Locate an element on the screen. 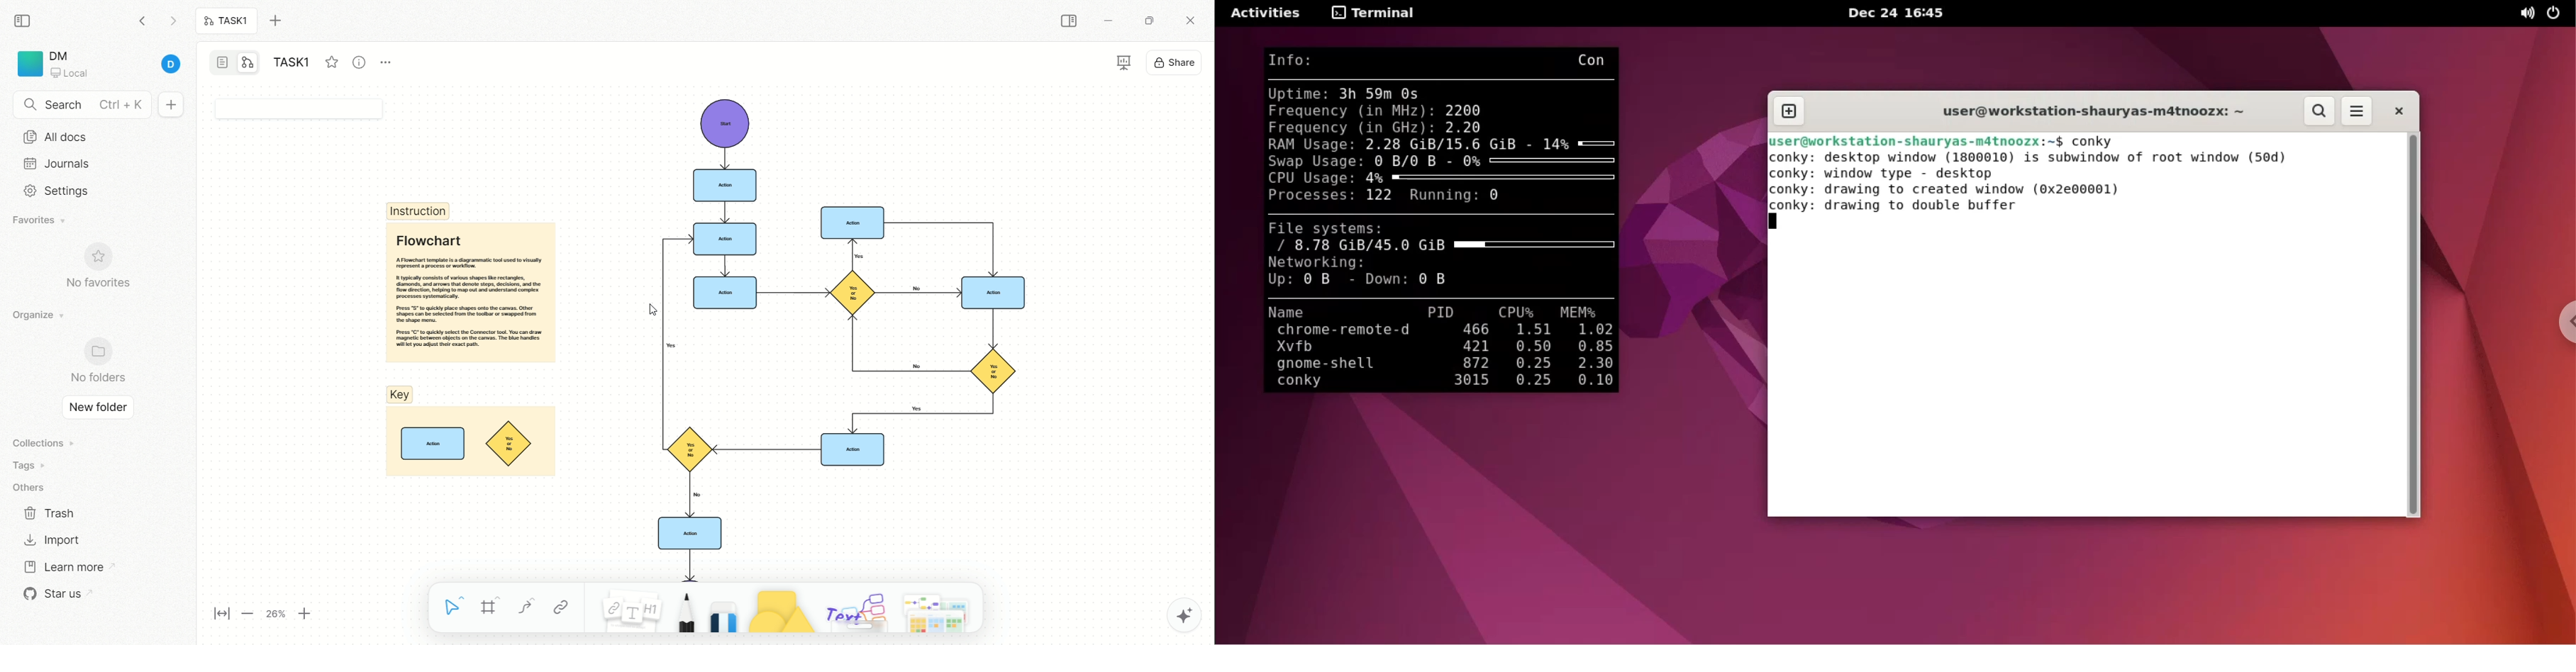 The image size is (2576, 672). cursor is located at coordinates (650, 310).